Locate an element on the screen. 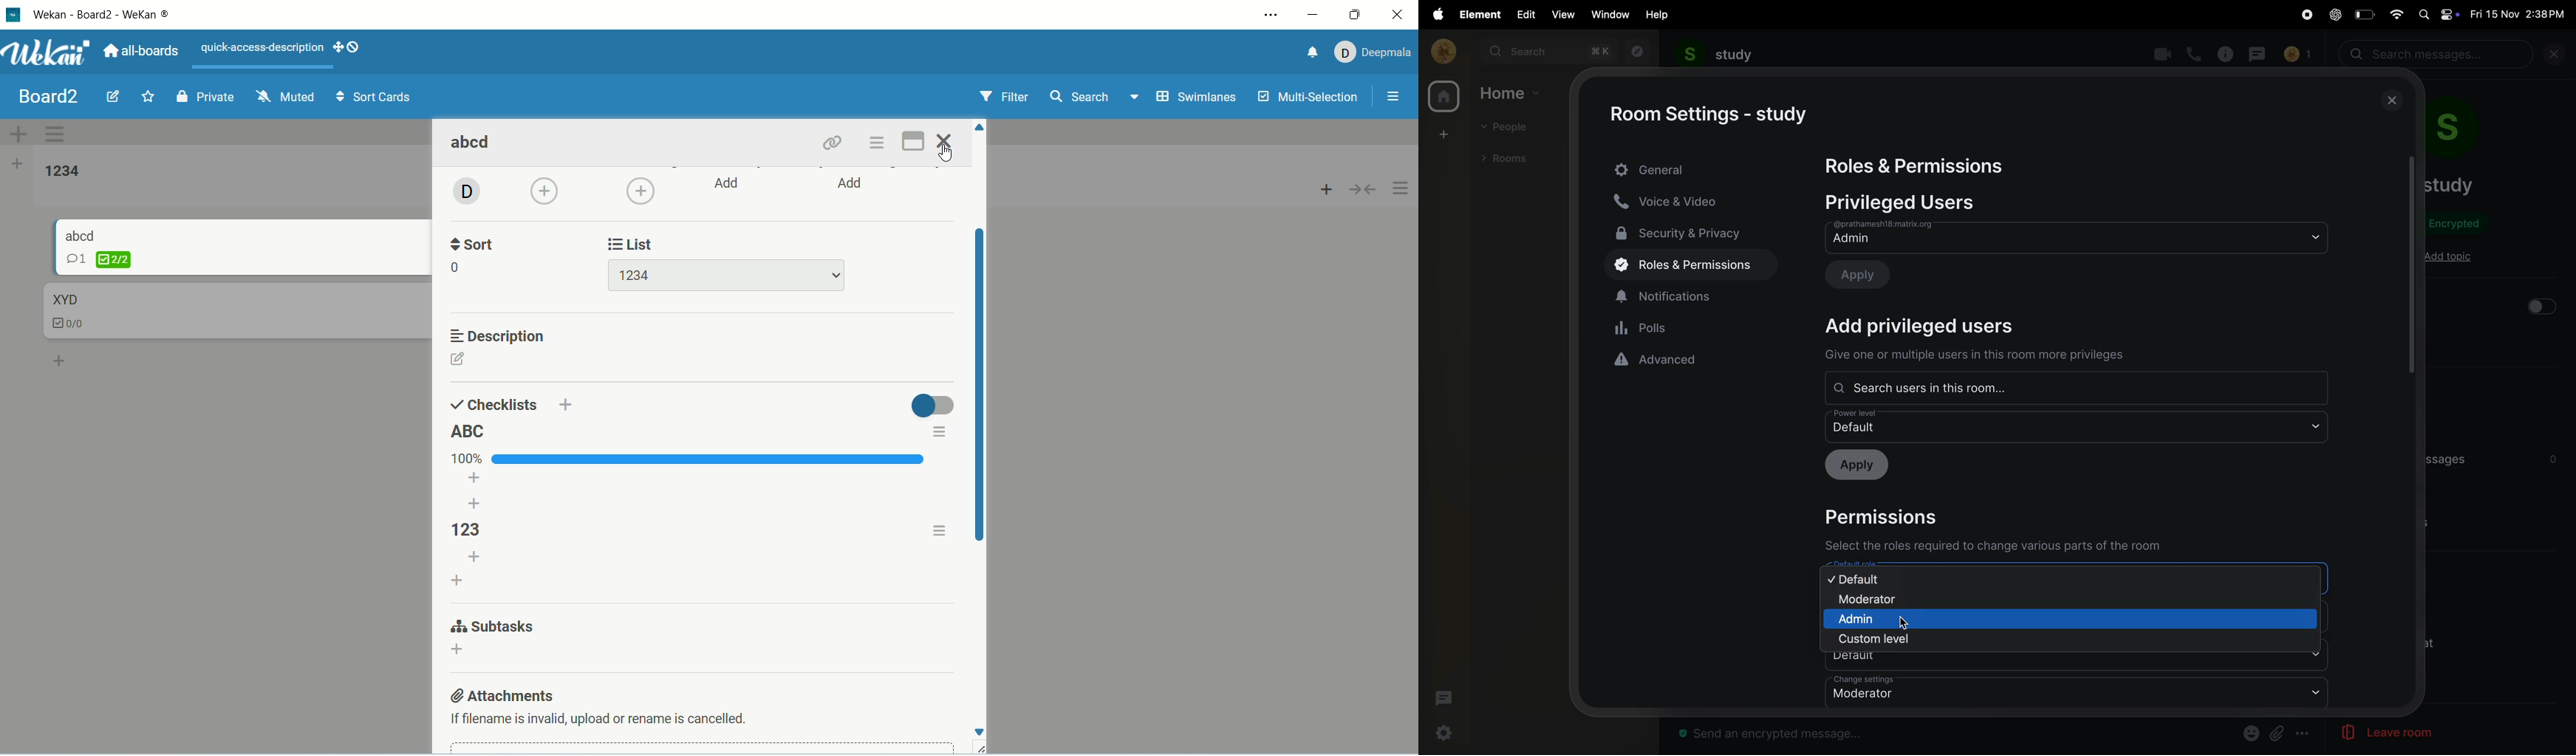 This screenshot has height=756, width=2576. rooms is located at coordinates (1509, 157).